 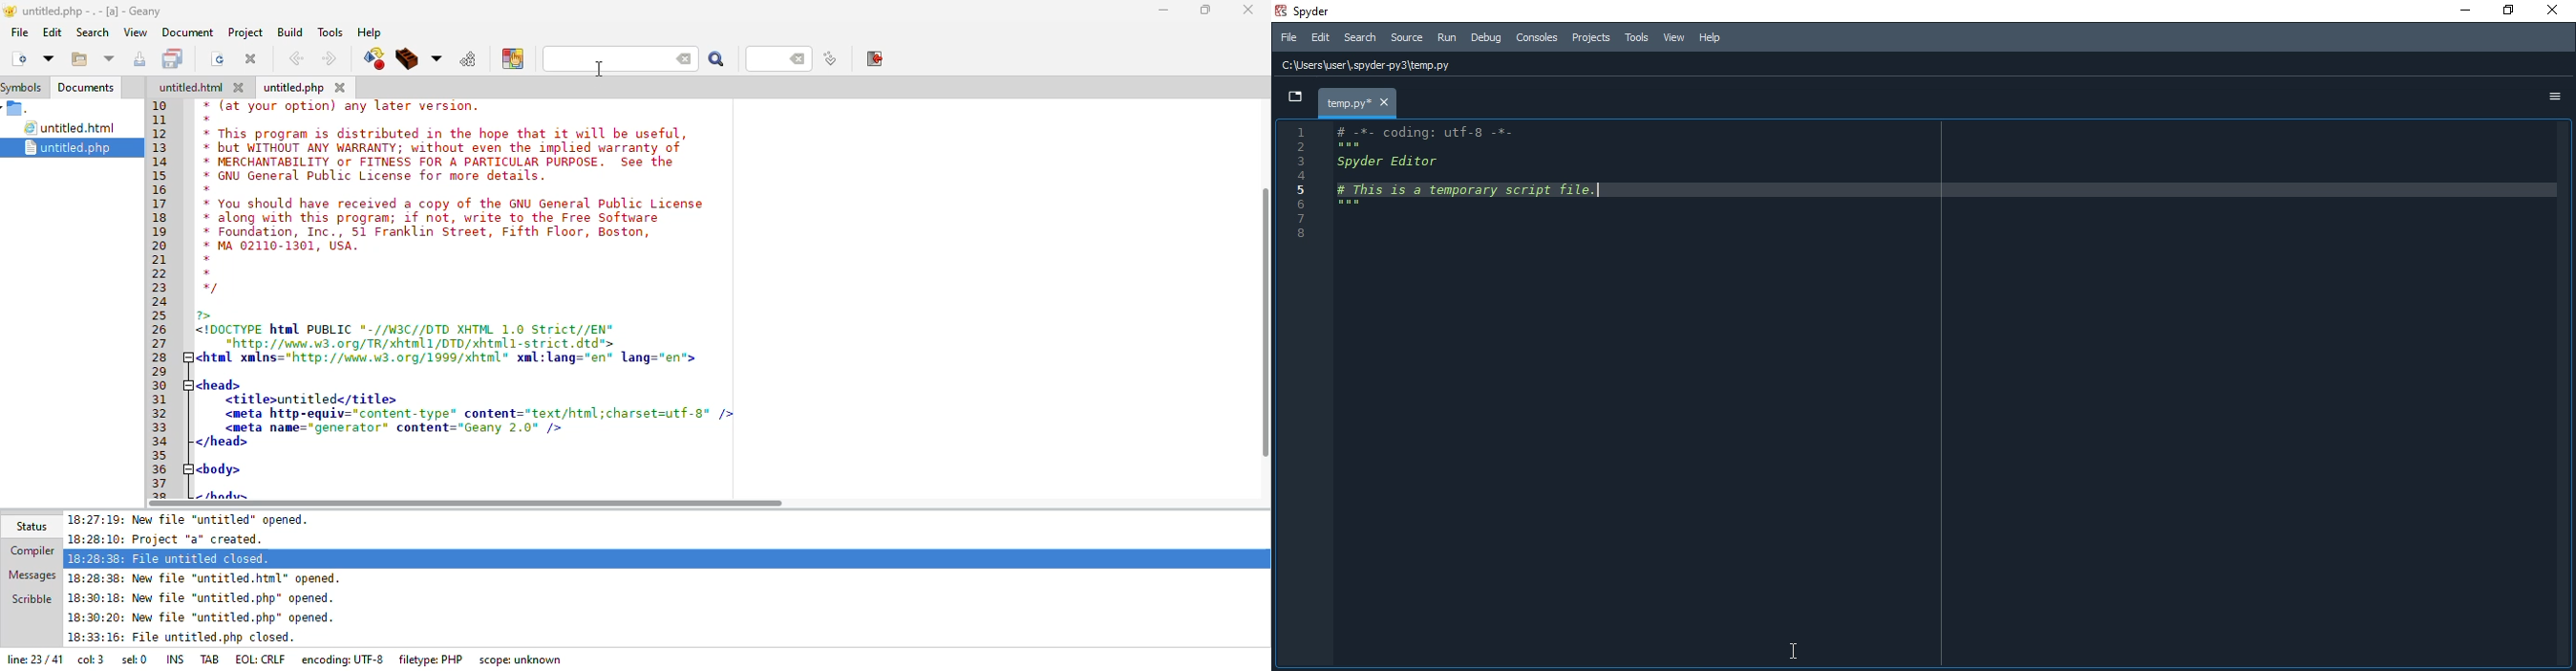 I want to click on File , so click(x=1286, y=38).